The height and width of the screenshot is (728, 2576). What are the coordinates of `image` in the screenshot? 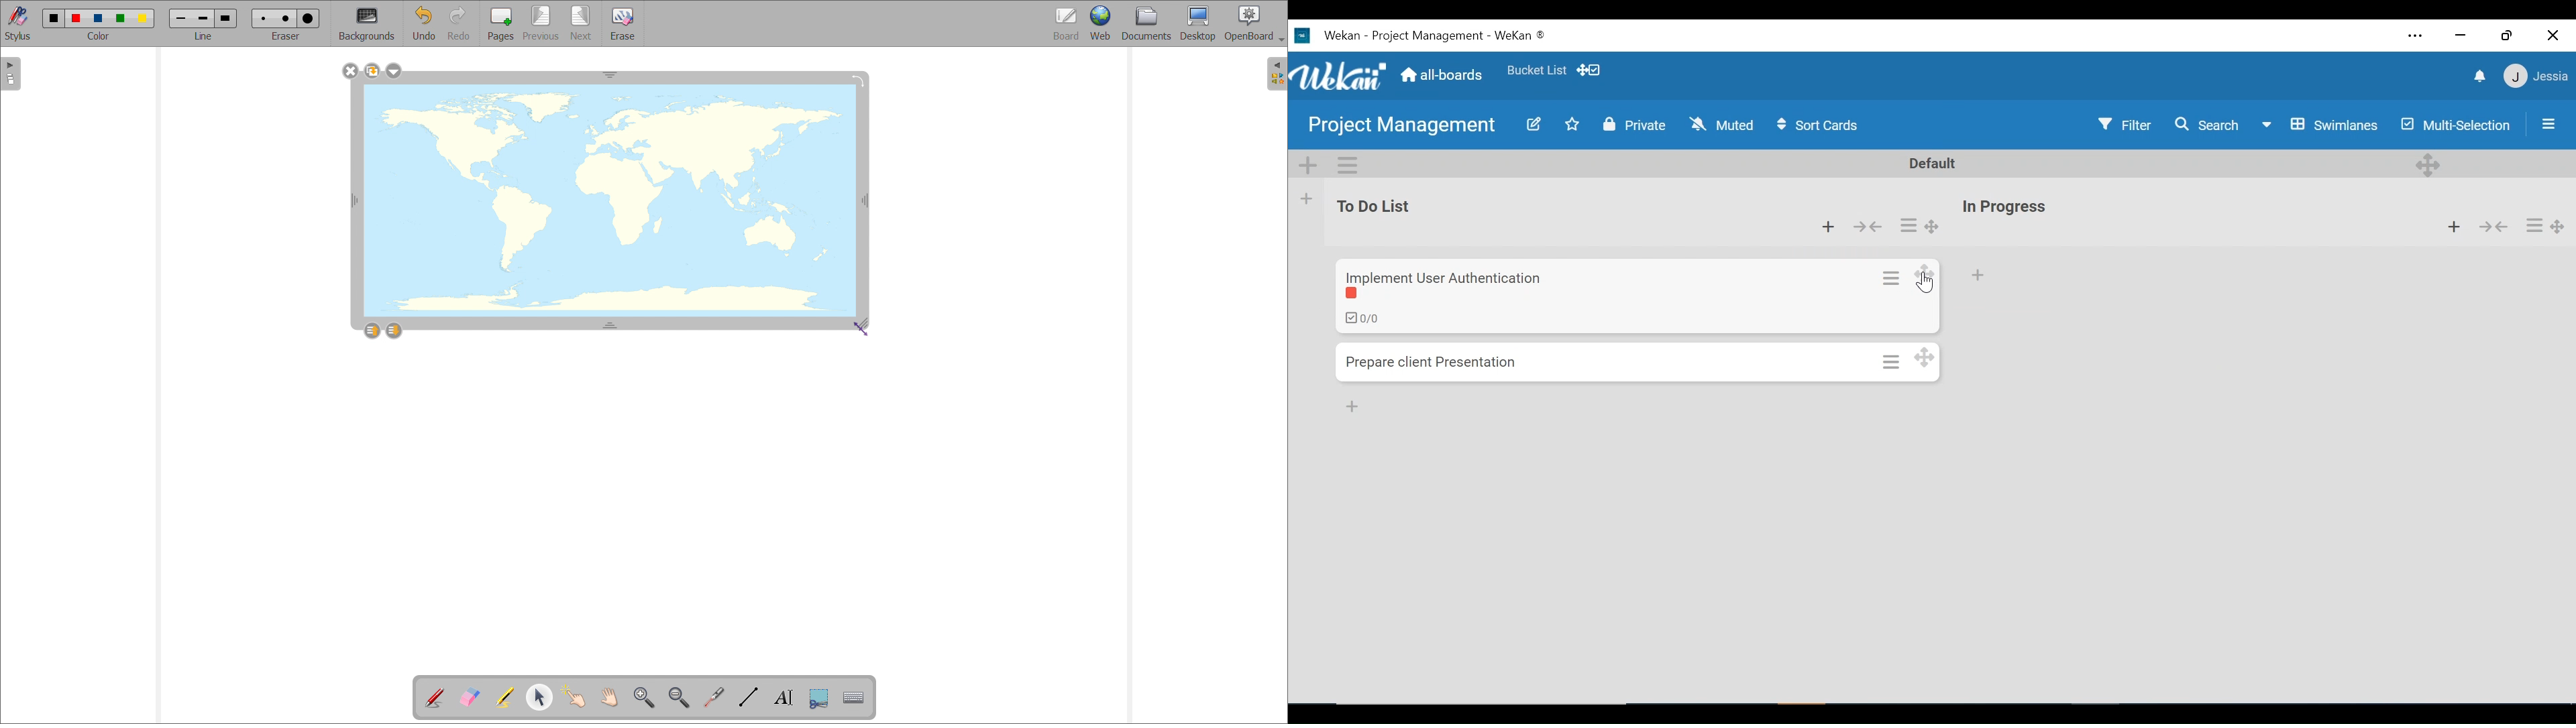 It's located at (610, 202).